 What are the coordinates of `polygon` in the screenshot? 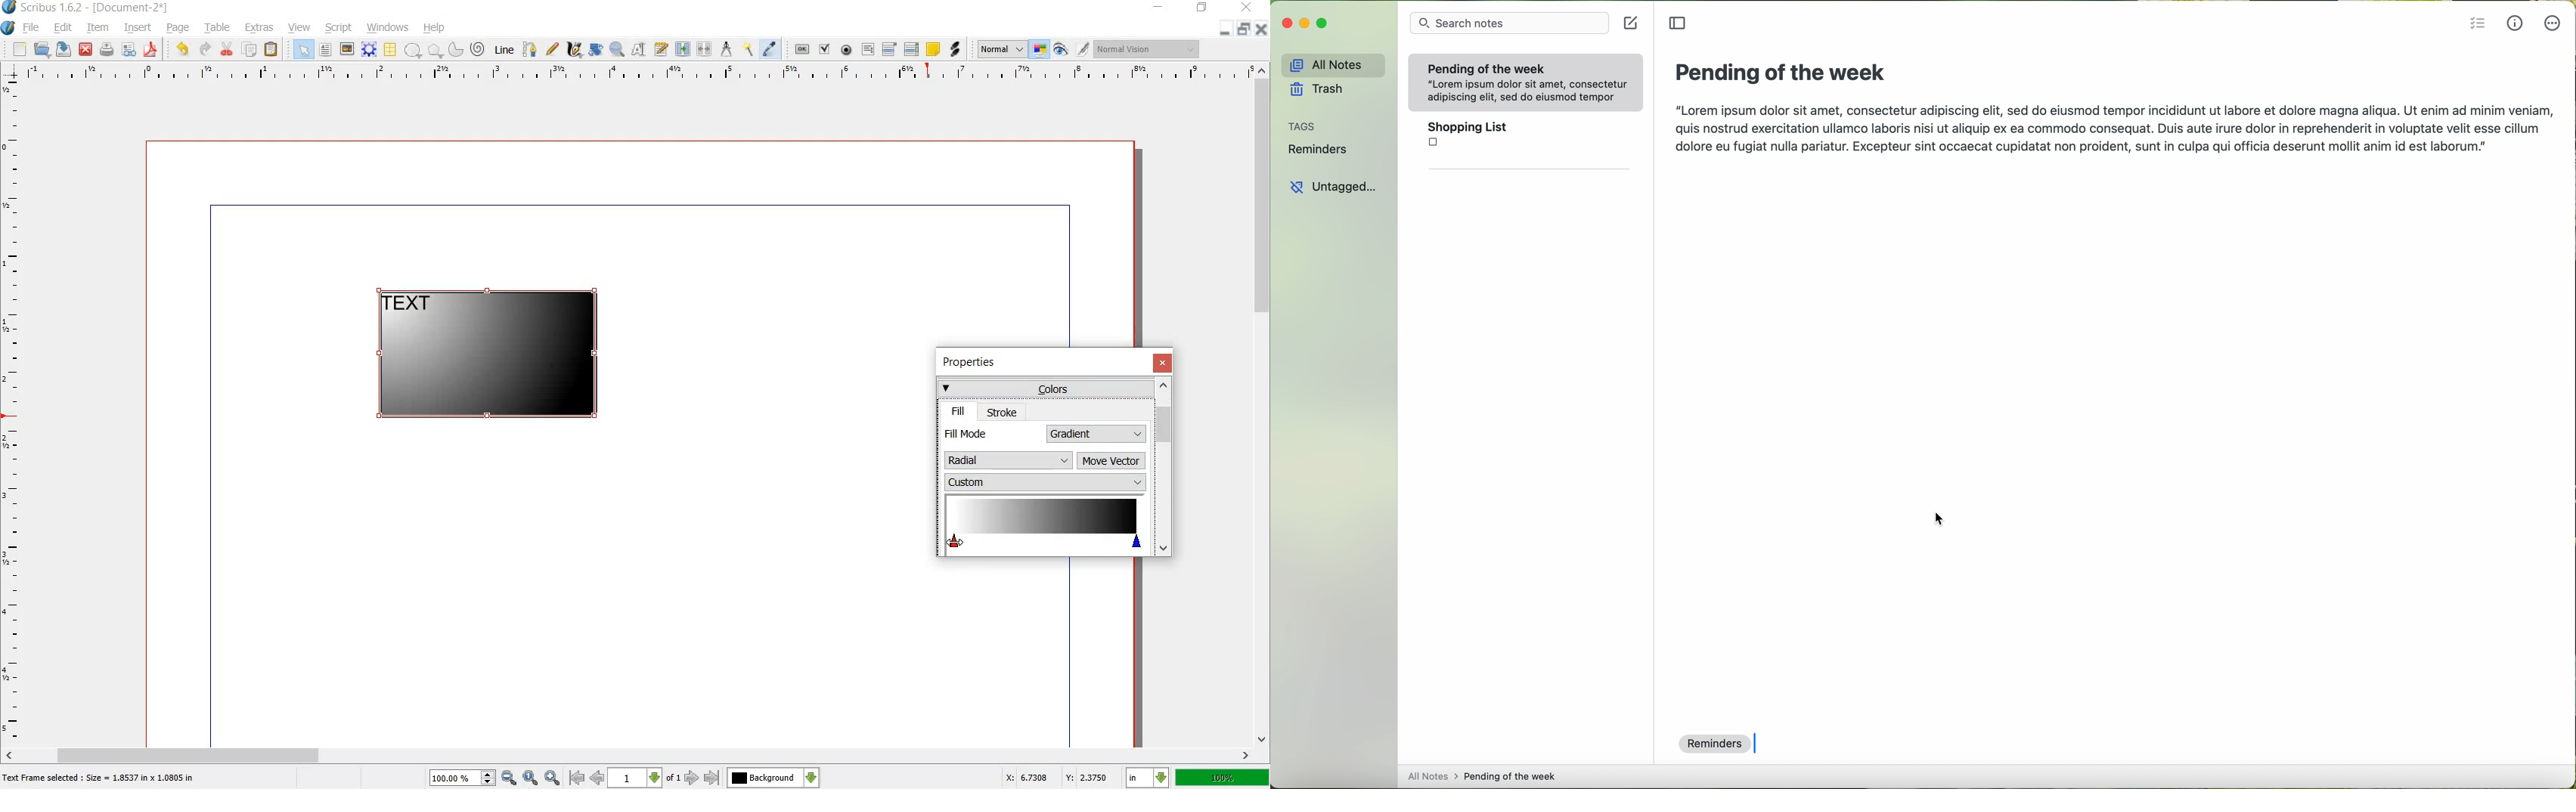 It's located at (432, 50).